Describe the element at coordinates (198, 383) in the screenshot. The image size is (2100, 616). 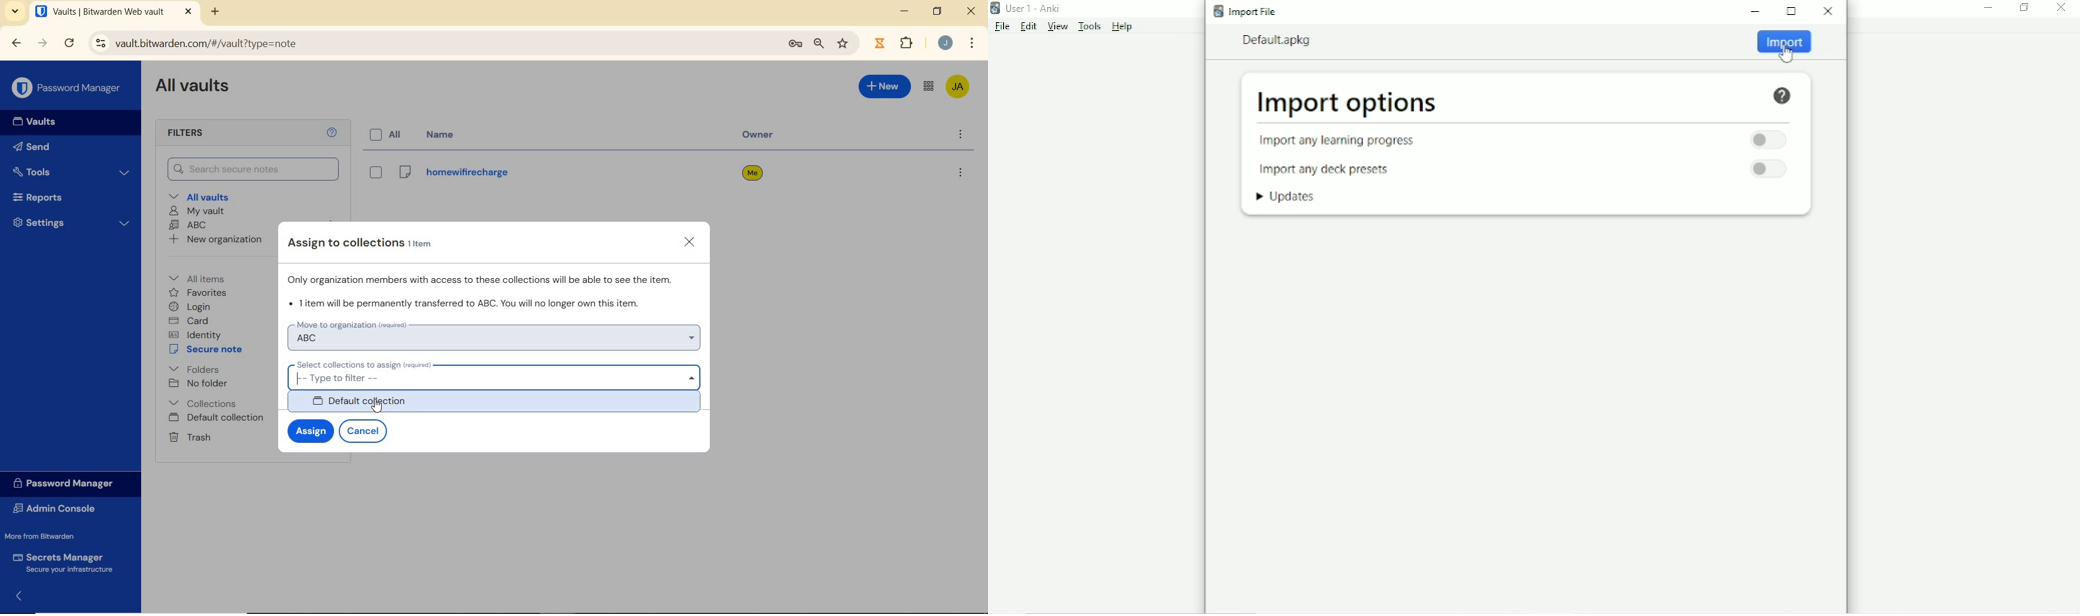
I see `No folder` at that location.